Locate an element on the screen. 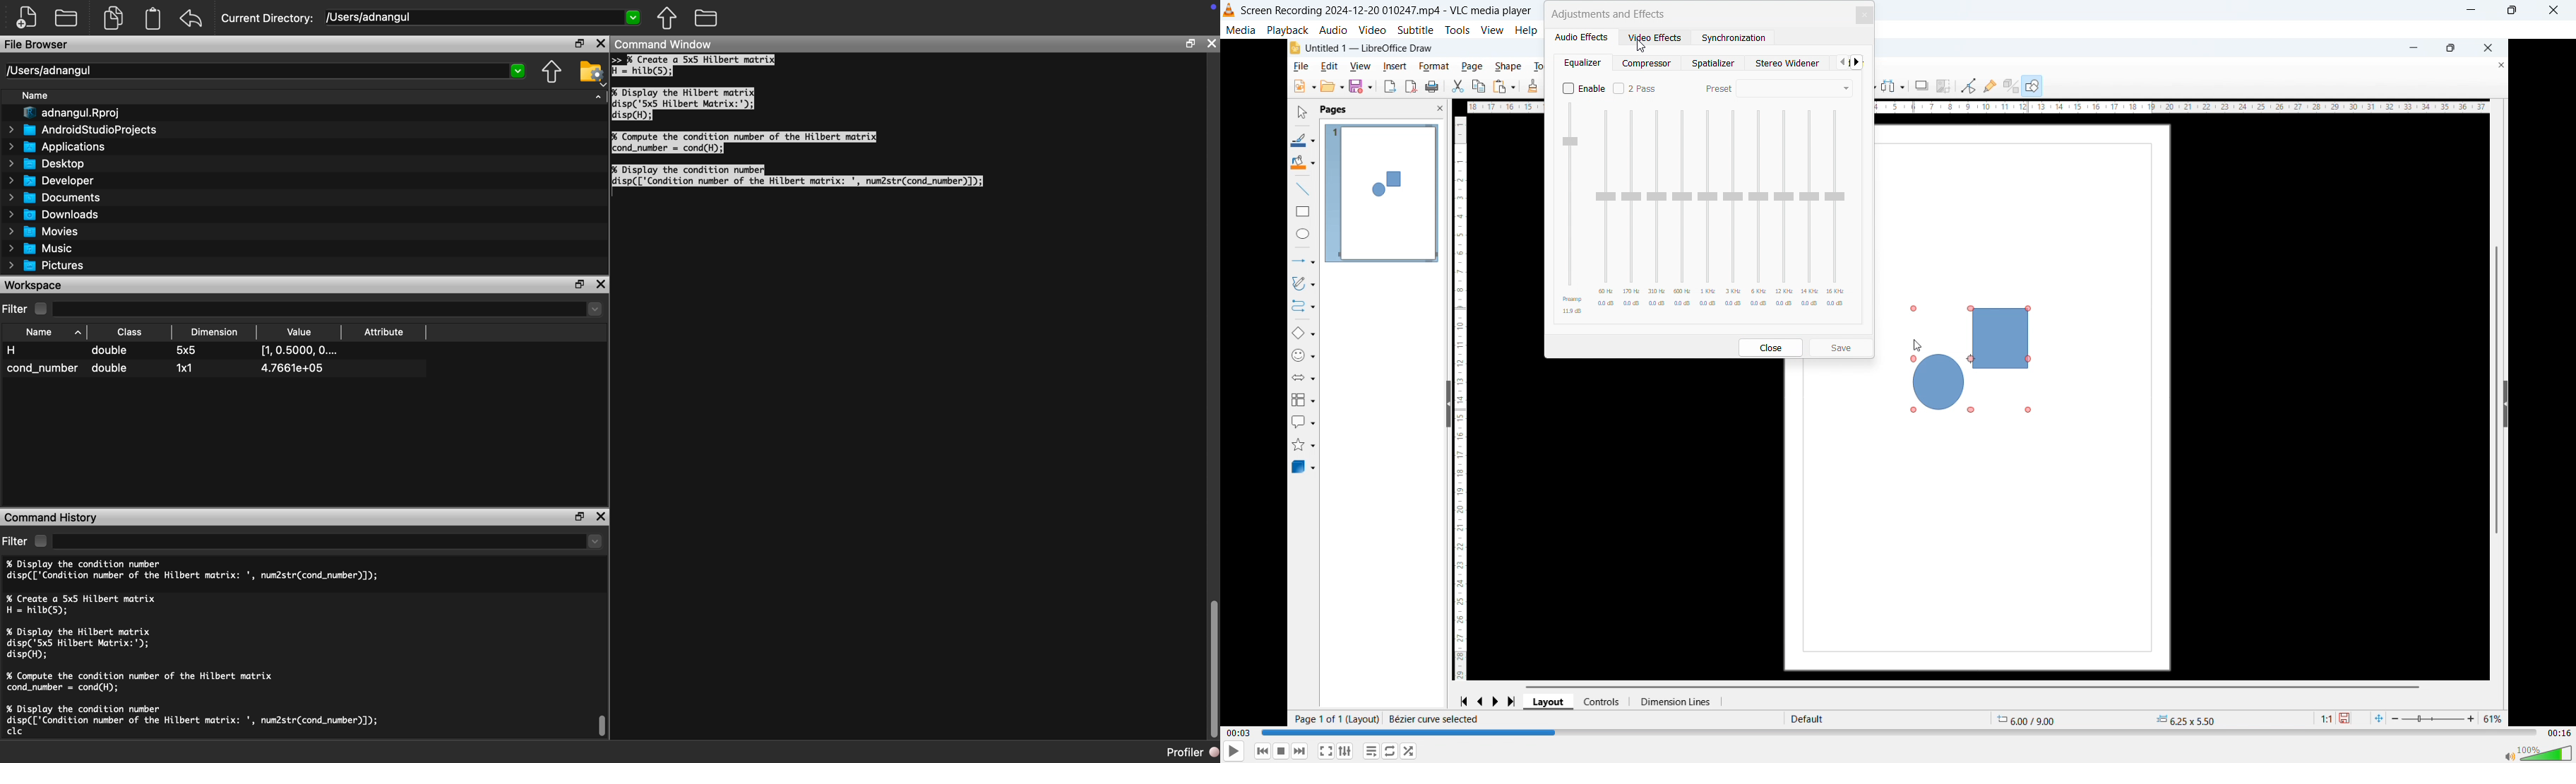 The width and height of the screenshot is (2576, 784). % Display the condition number
disp(['Condition number of the Hilbert matrix: ', num2str(cond_number)]);
clc is located at coordinates (194, 722).